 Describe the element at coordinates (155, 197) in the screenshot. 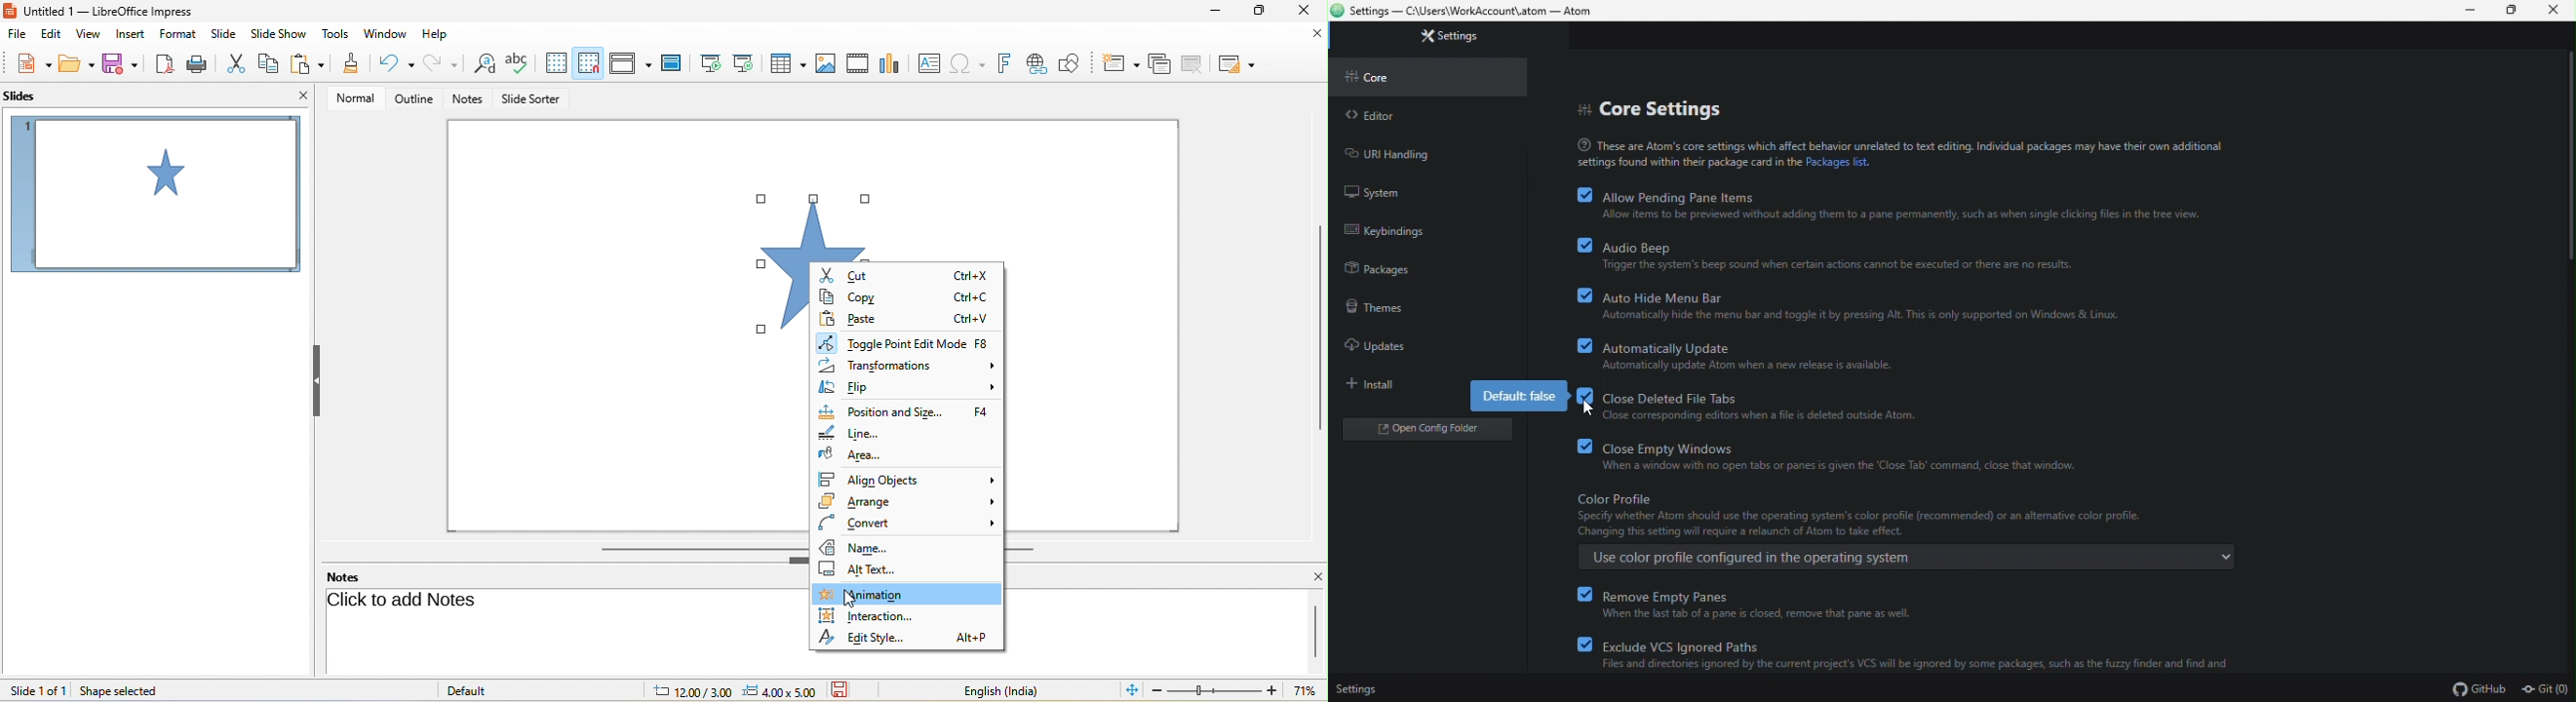

I see `slide1` at that location.